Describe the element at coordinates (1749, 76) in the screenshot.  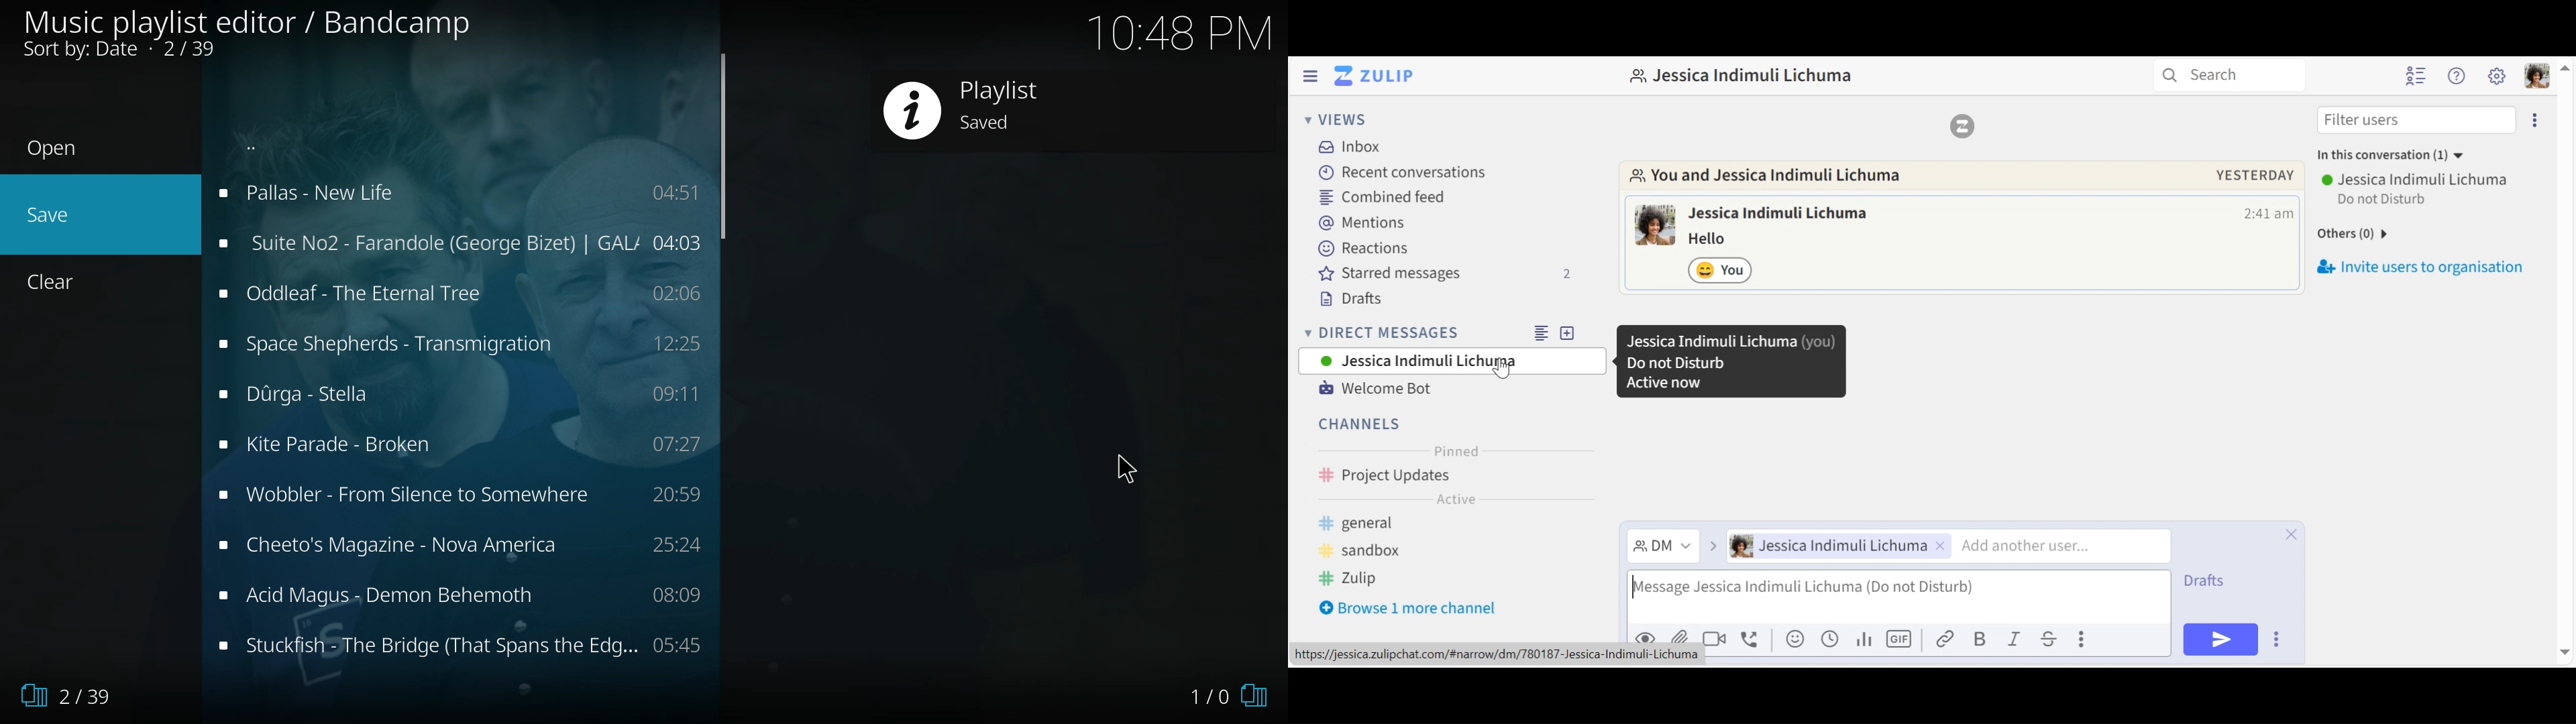
I see `Direct message with user` at that location.